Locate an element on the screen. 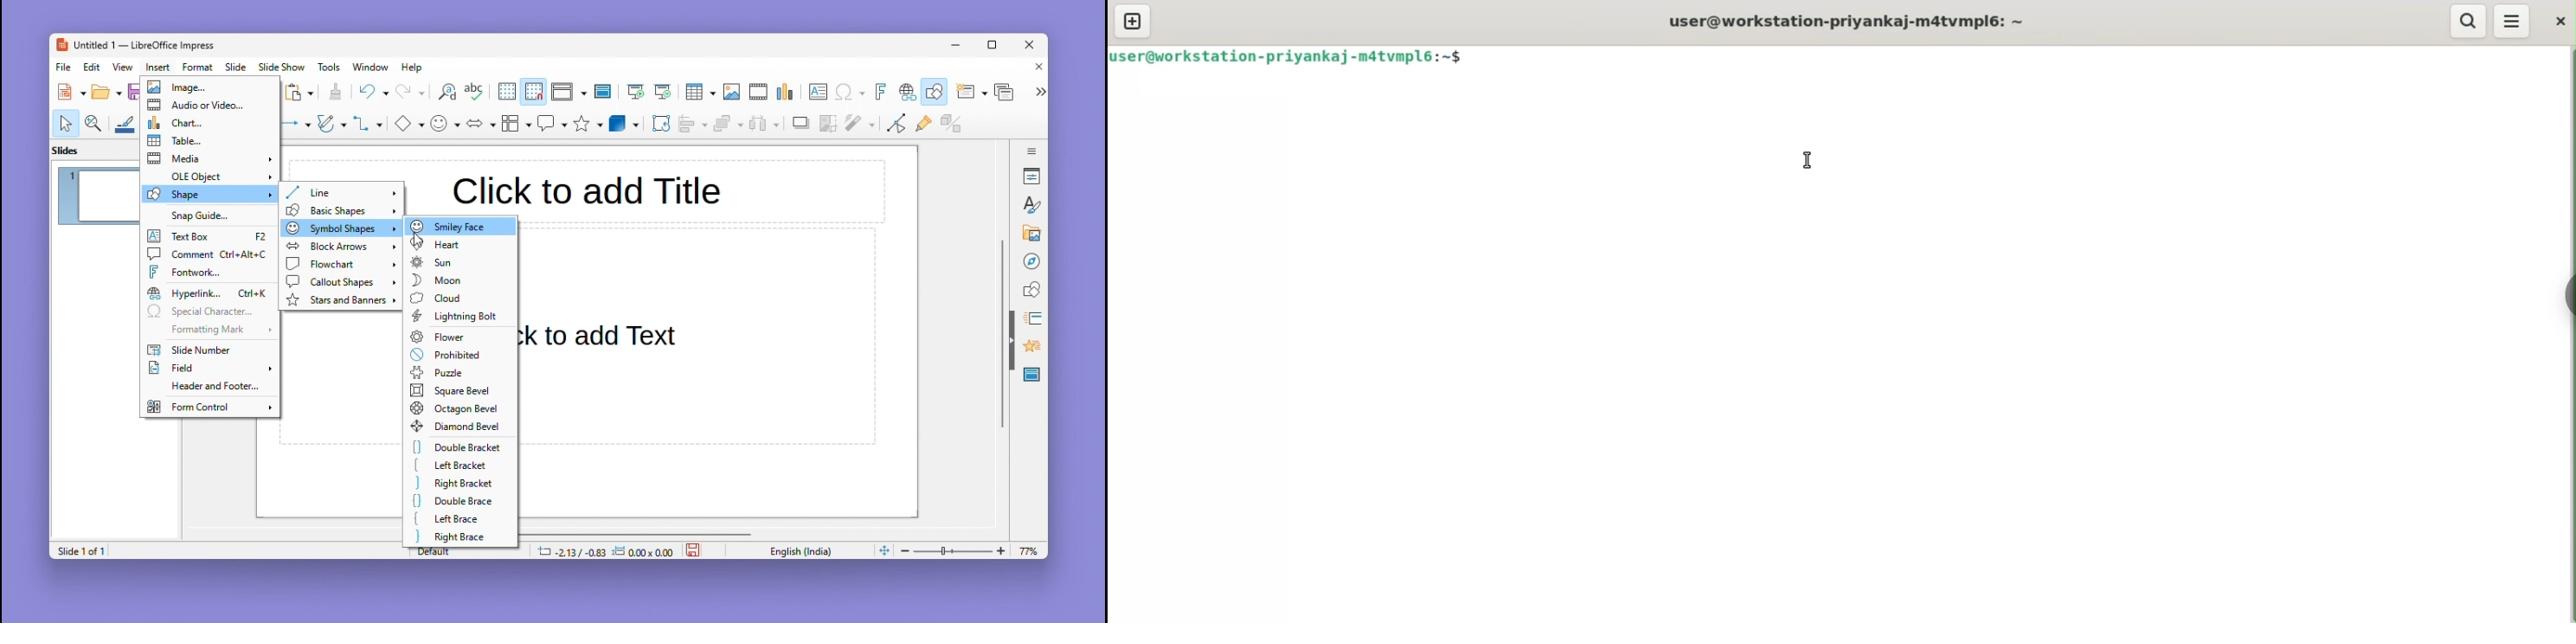 The width and height of the screenshot is (2576, 644). Star is located at coordinates (588, 124).